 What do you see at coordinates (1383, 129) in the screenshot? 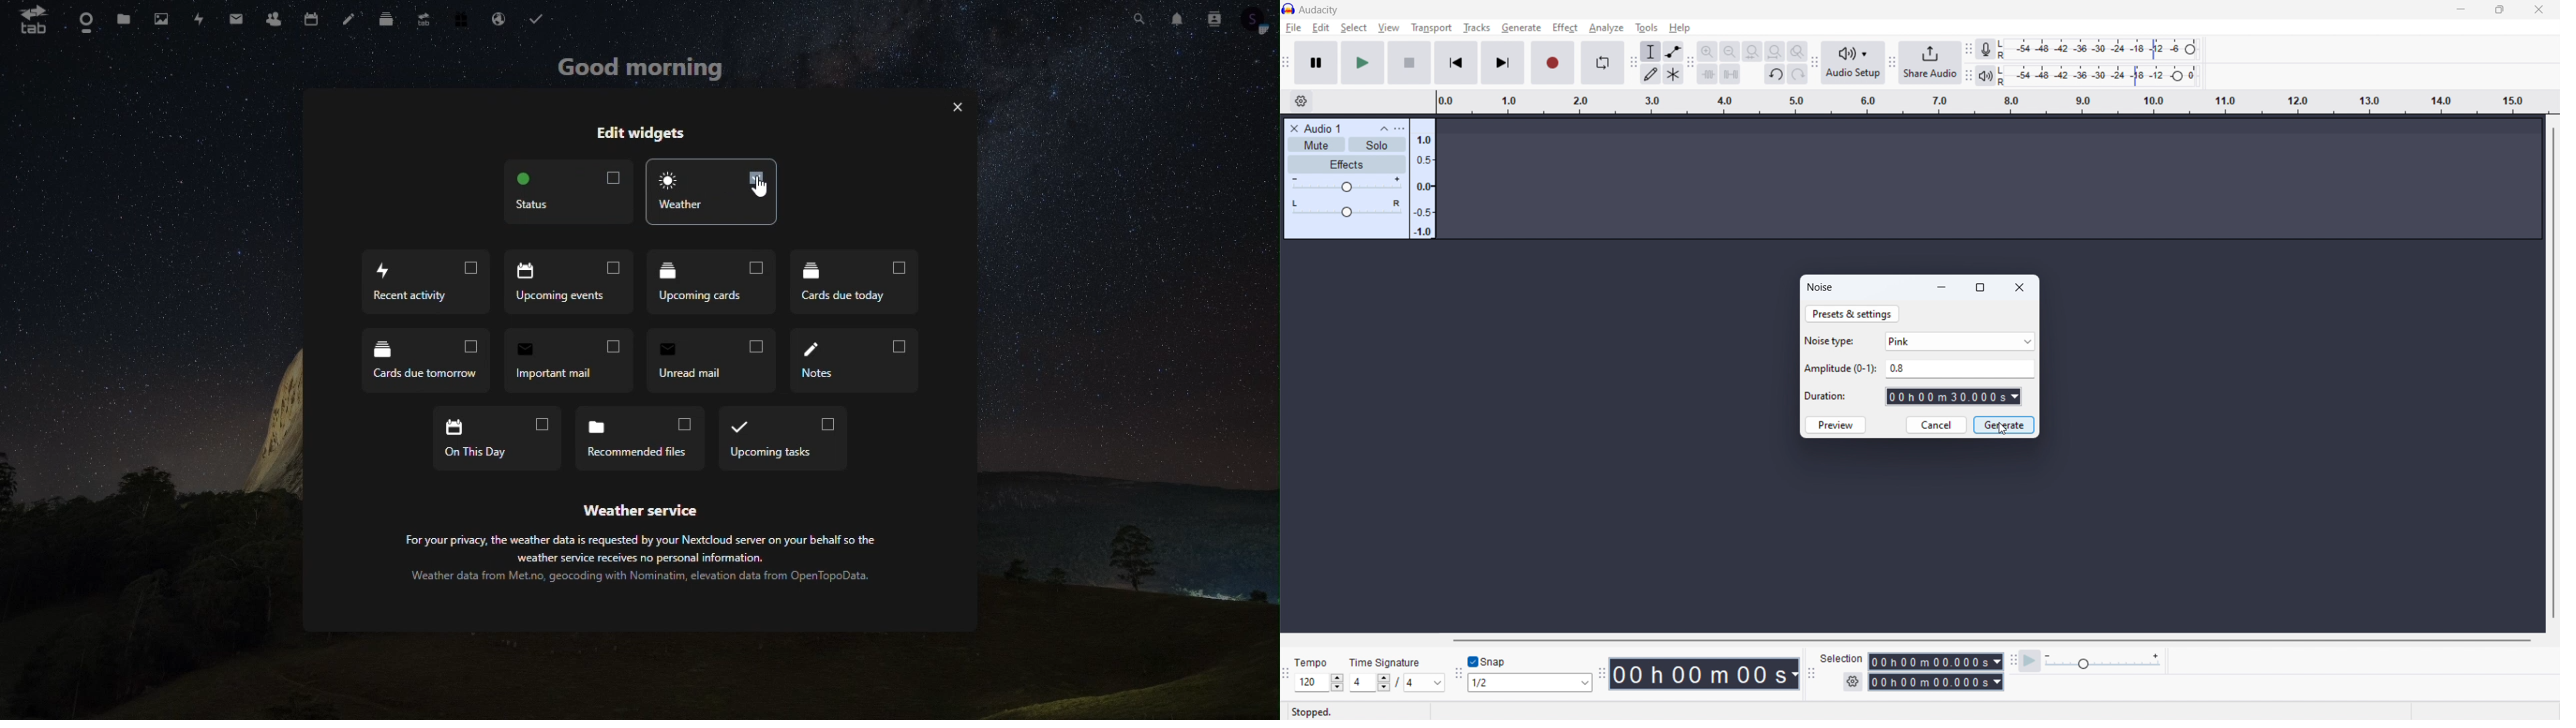
I see `collapse` at bounding box center [1383, 129].